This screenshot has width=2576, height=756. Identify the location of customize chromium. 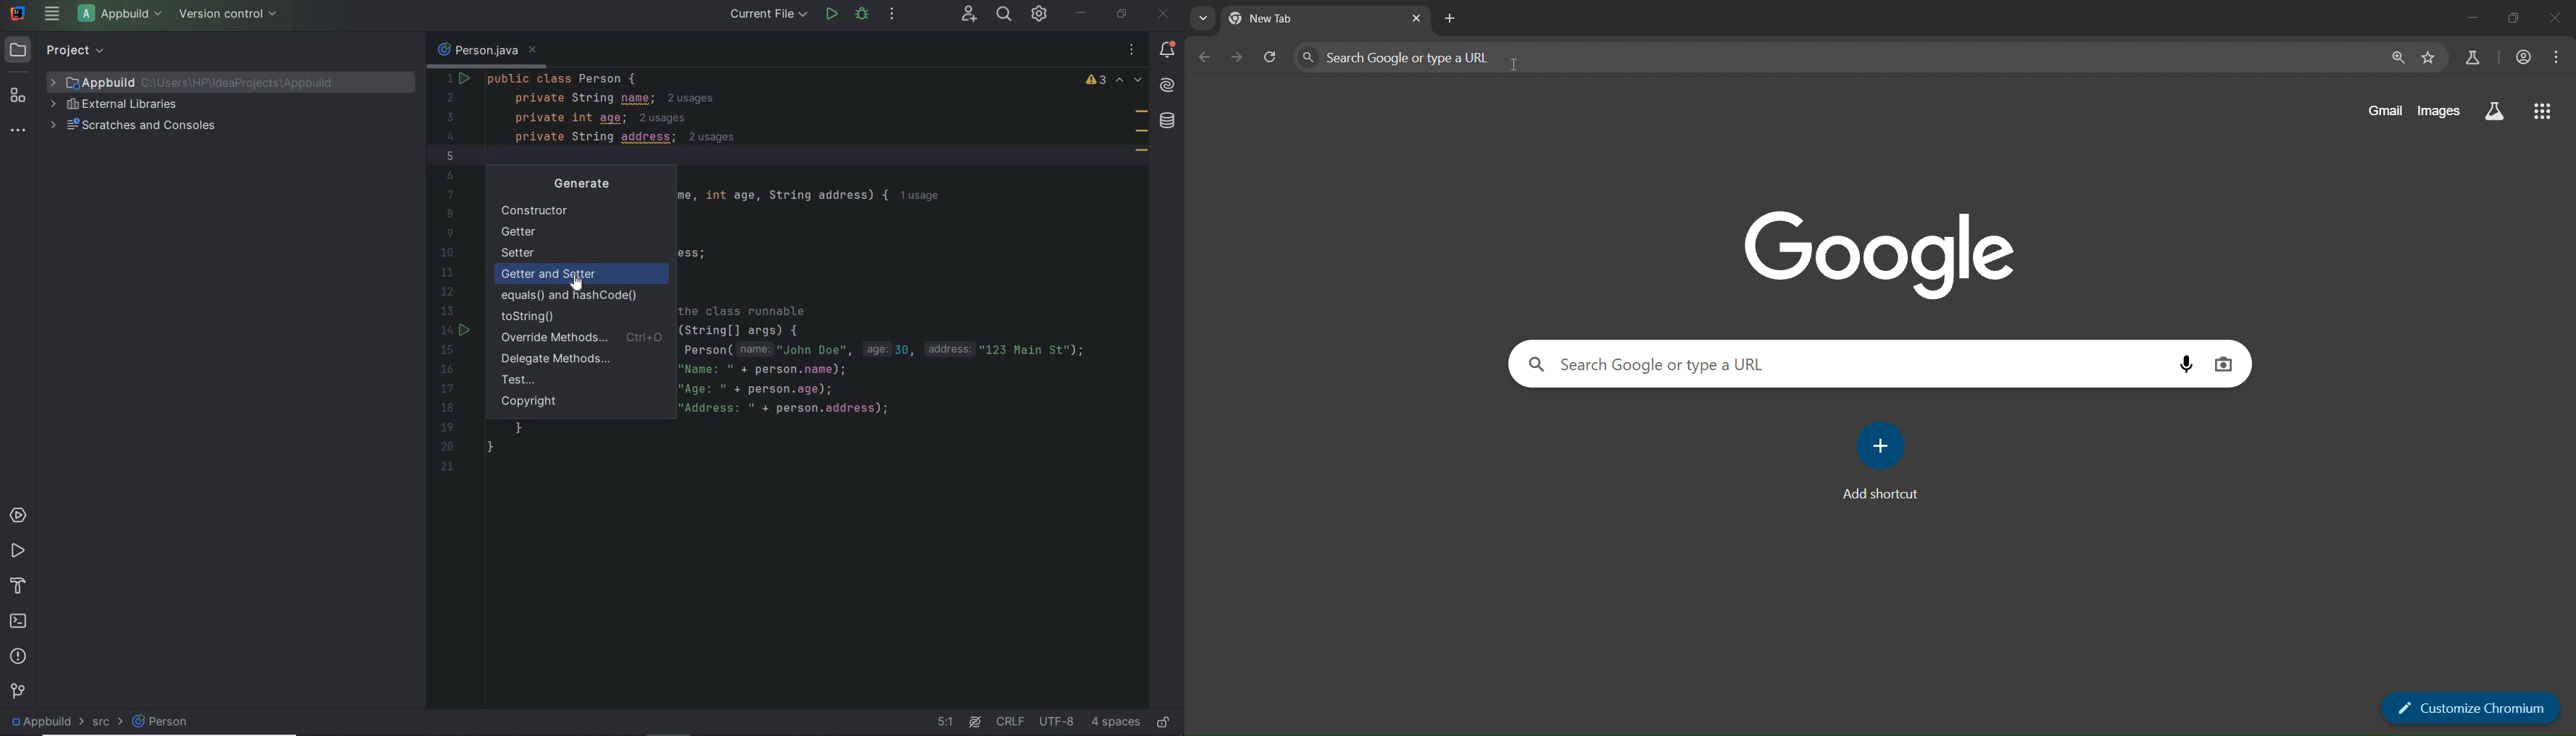
(2472, 707).